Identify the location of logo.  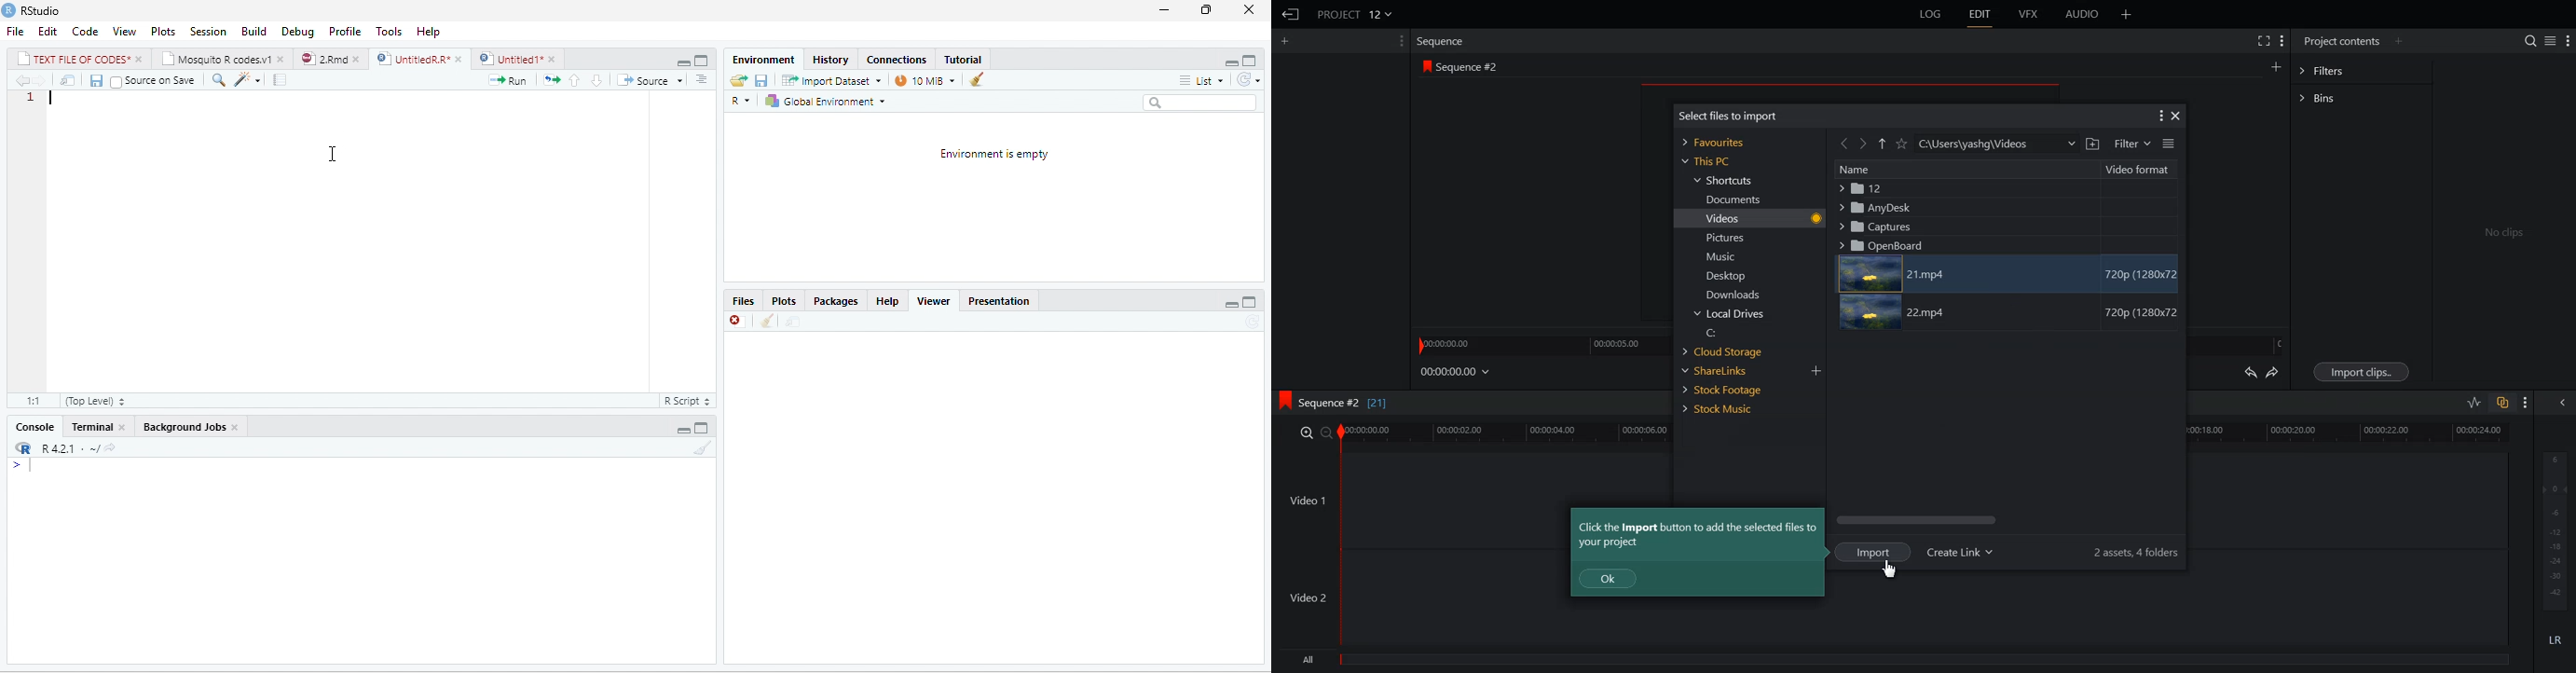
(1283, 402).